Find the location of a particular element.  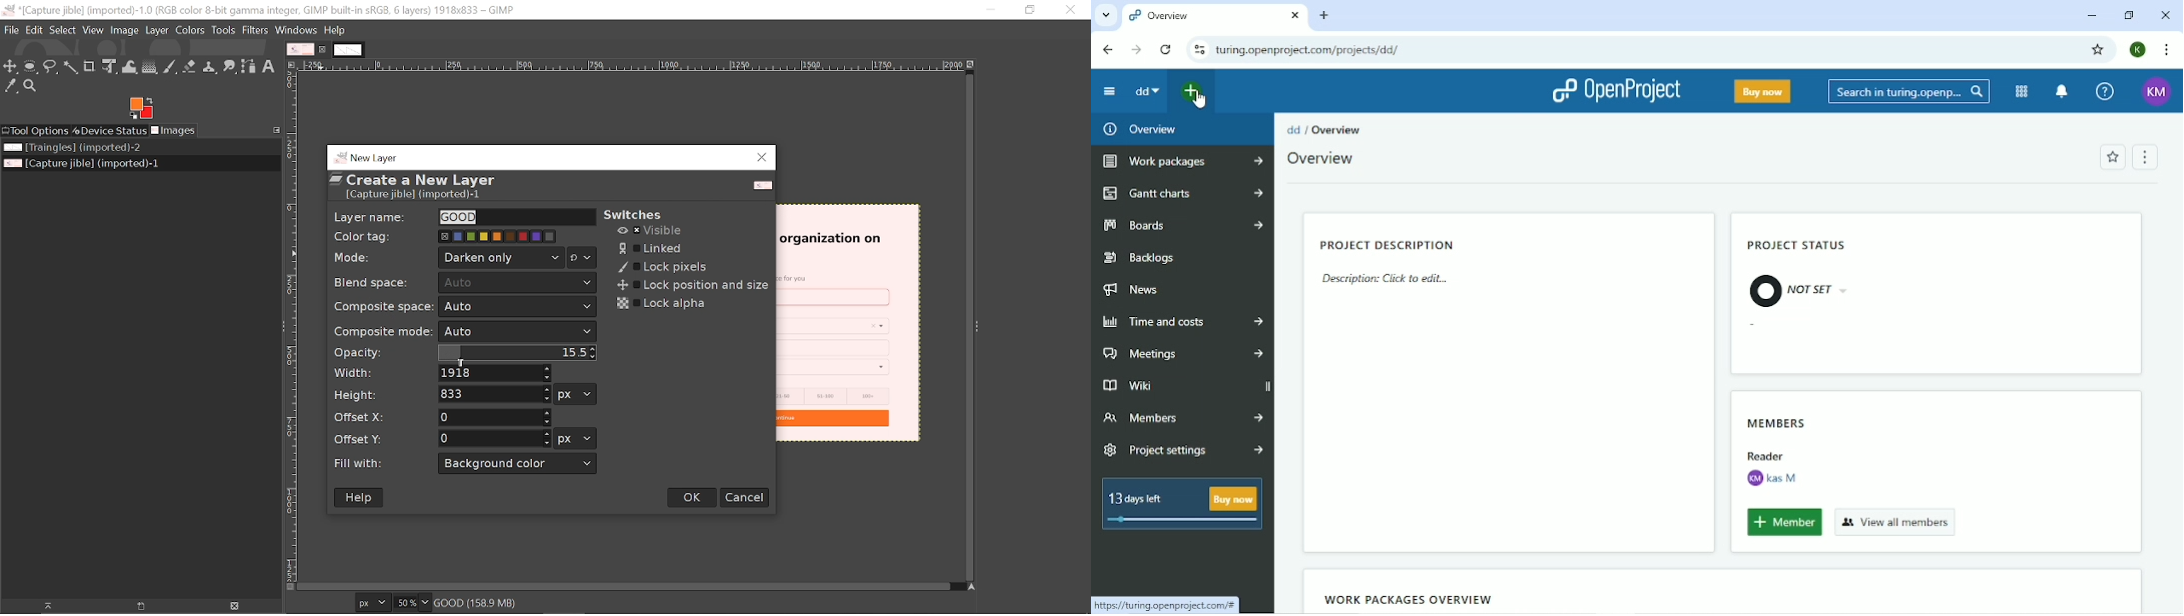

Path tool is located at coordinates (249, 67).